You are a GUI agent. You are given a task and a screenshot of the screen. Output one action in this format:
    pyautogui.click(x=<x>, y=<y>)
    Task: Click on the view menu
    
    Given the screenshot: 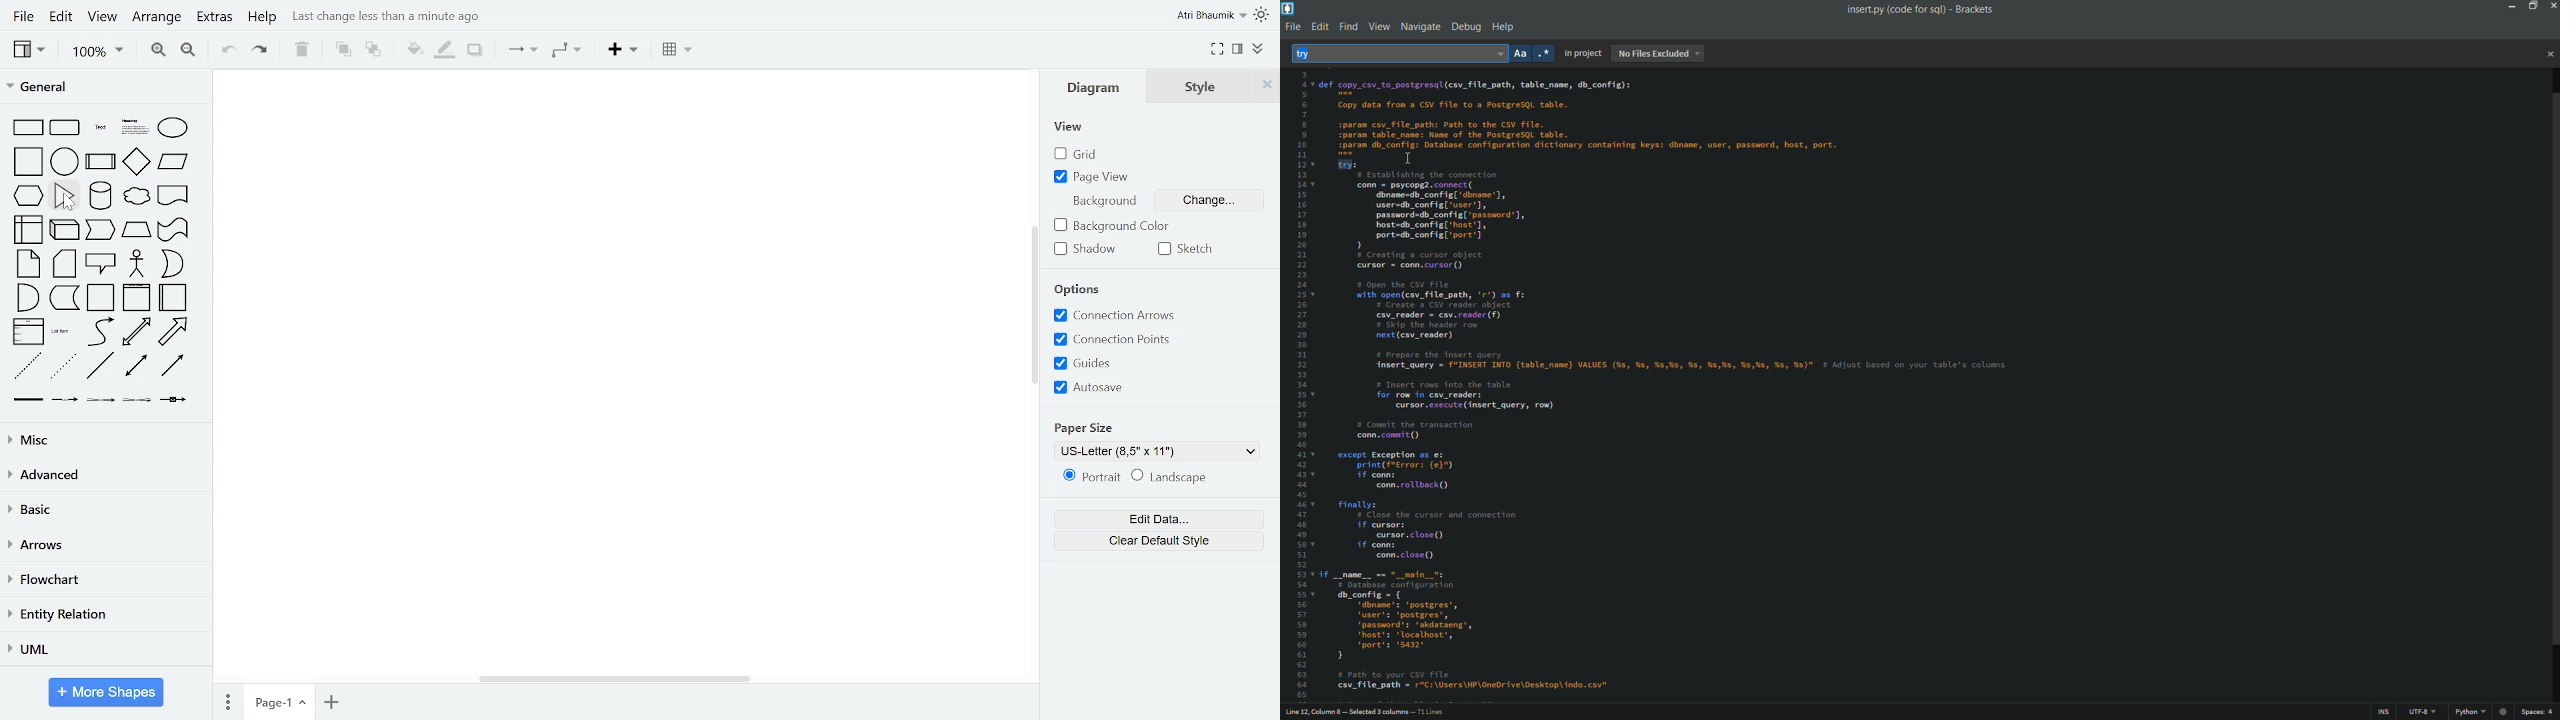 What is the action you would take?
    pyautogui.click(x=1379, y=27)
    